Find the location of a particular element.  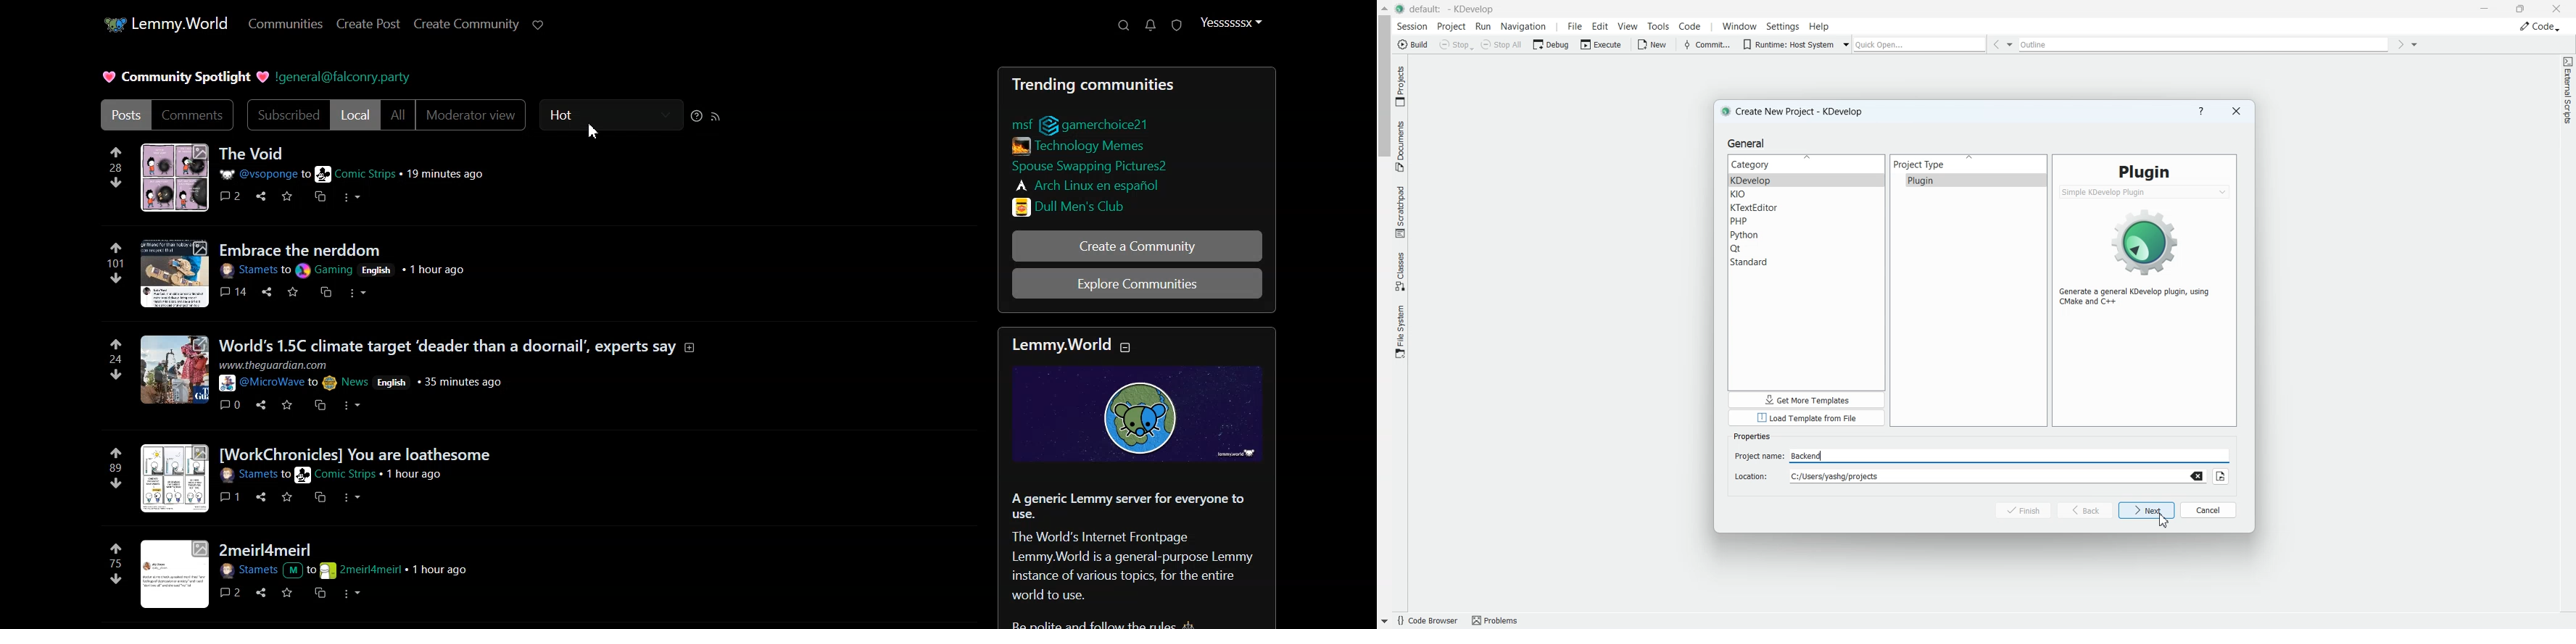

cross post is located at coordinates (318, 196).